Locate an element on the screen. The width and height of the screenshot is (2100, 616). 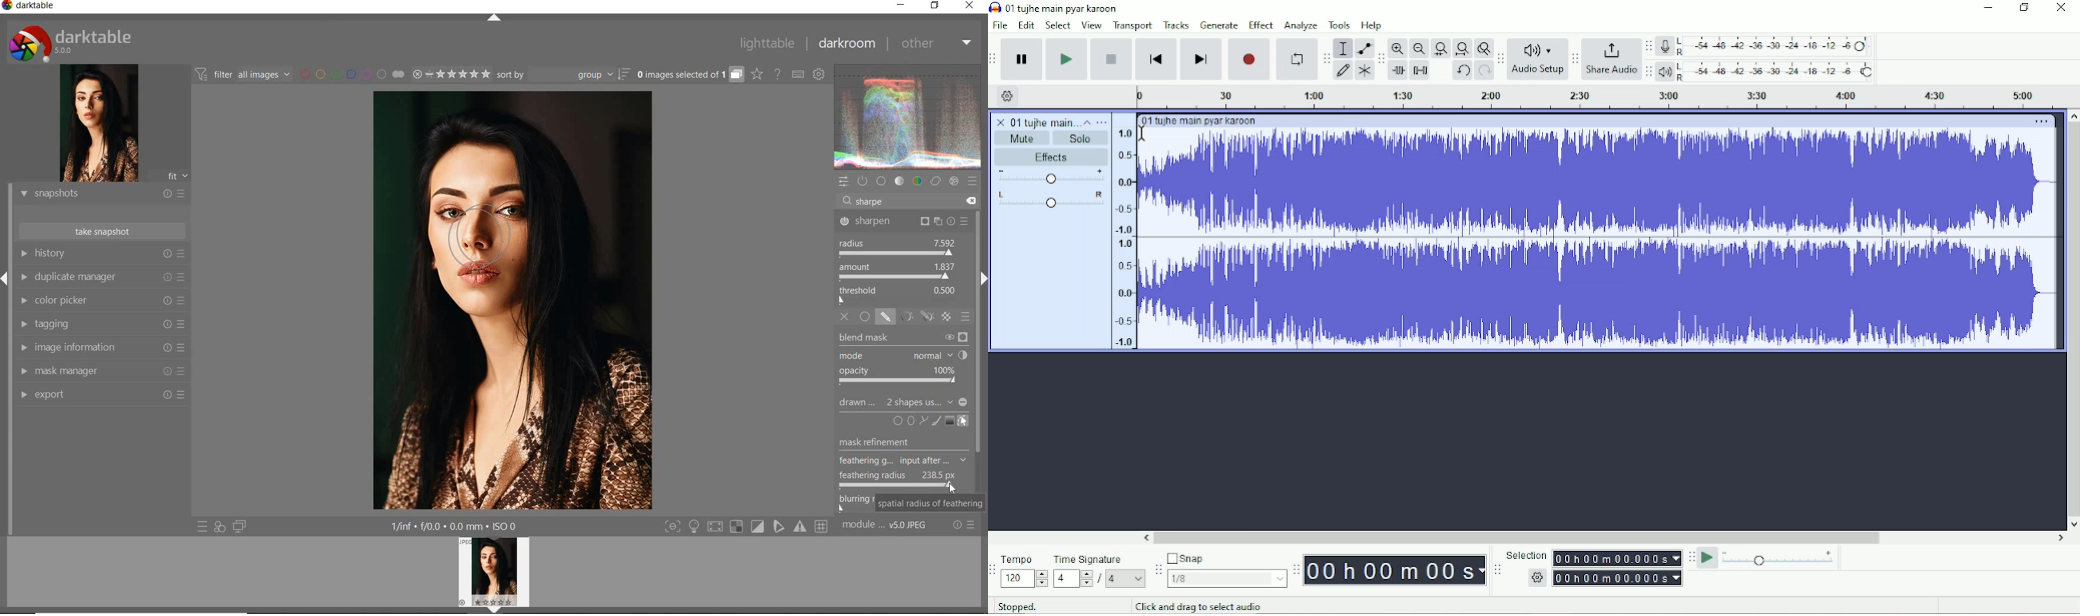
DUPLICATE MANAGER is located at coordinates (104, 279).